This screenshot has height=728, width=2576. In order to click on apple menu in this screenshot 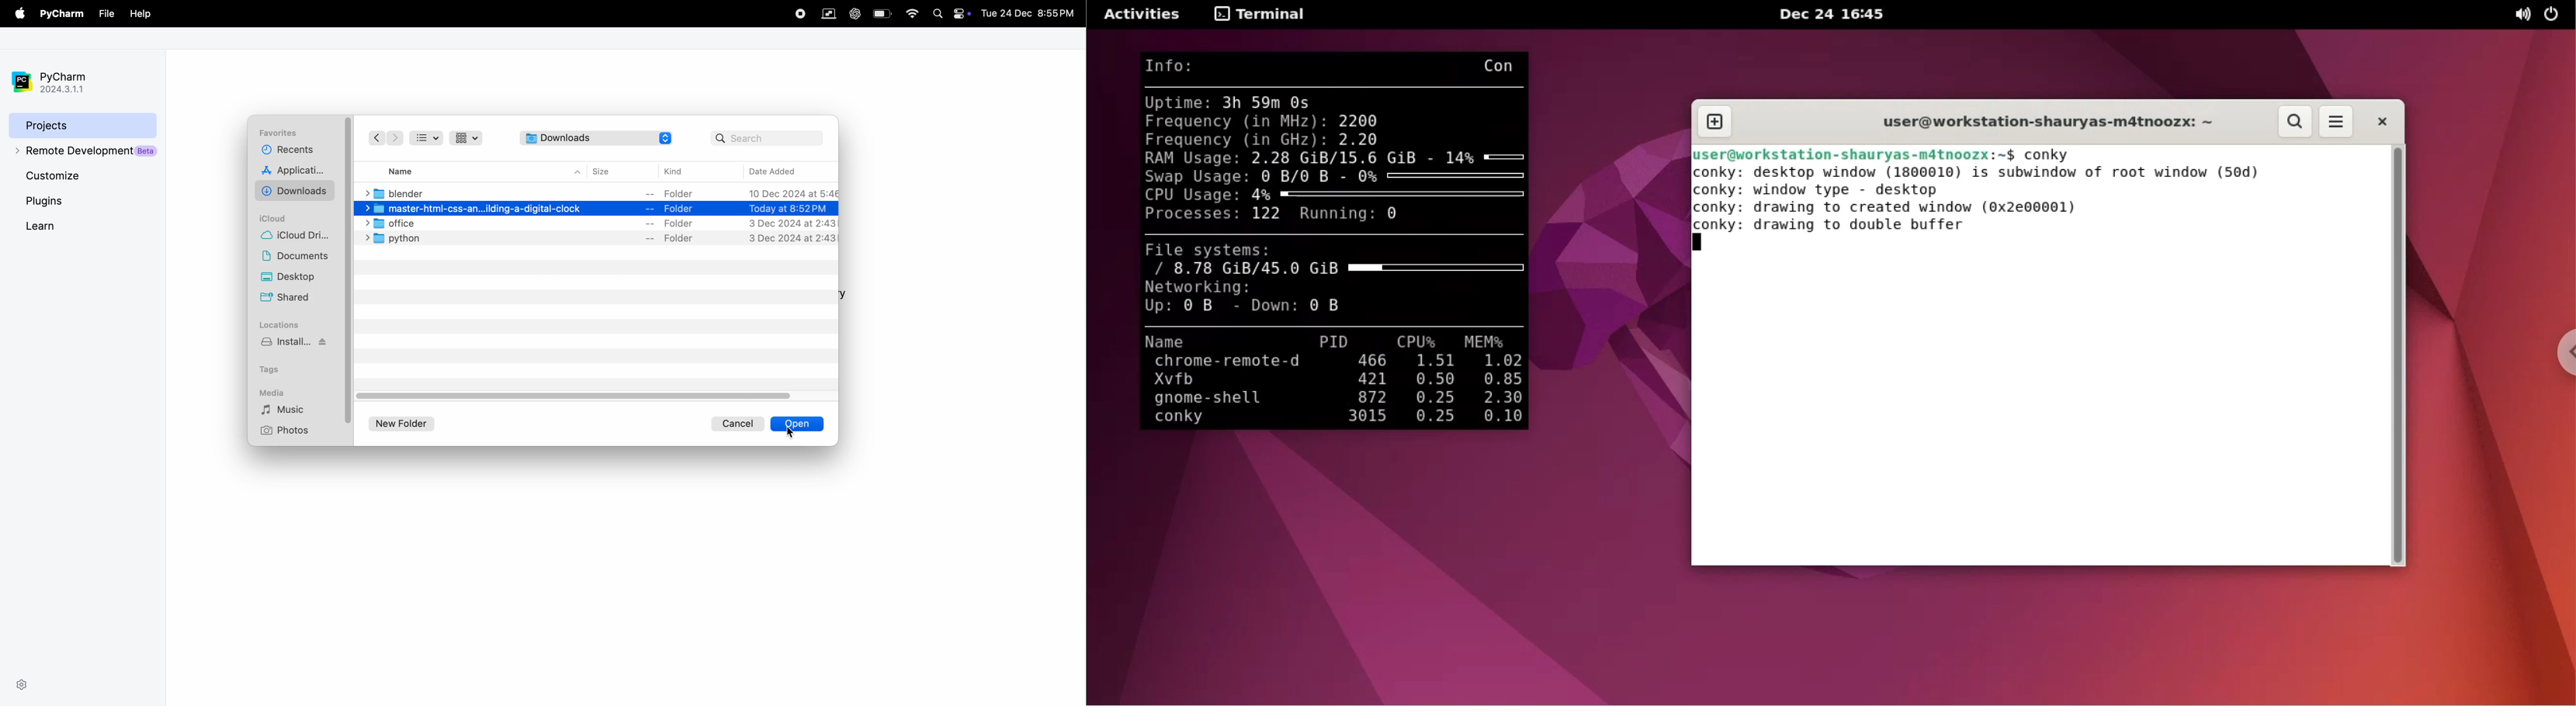, I will do `click(18, 14)`.